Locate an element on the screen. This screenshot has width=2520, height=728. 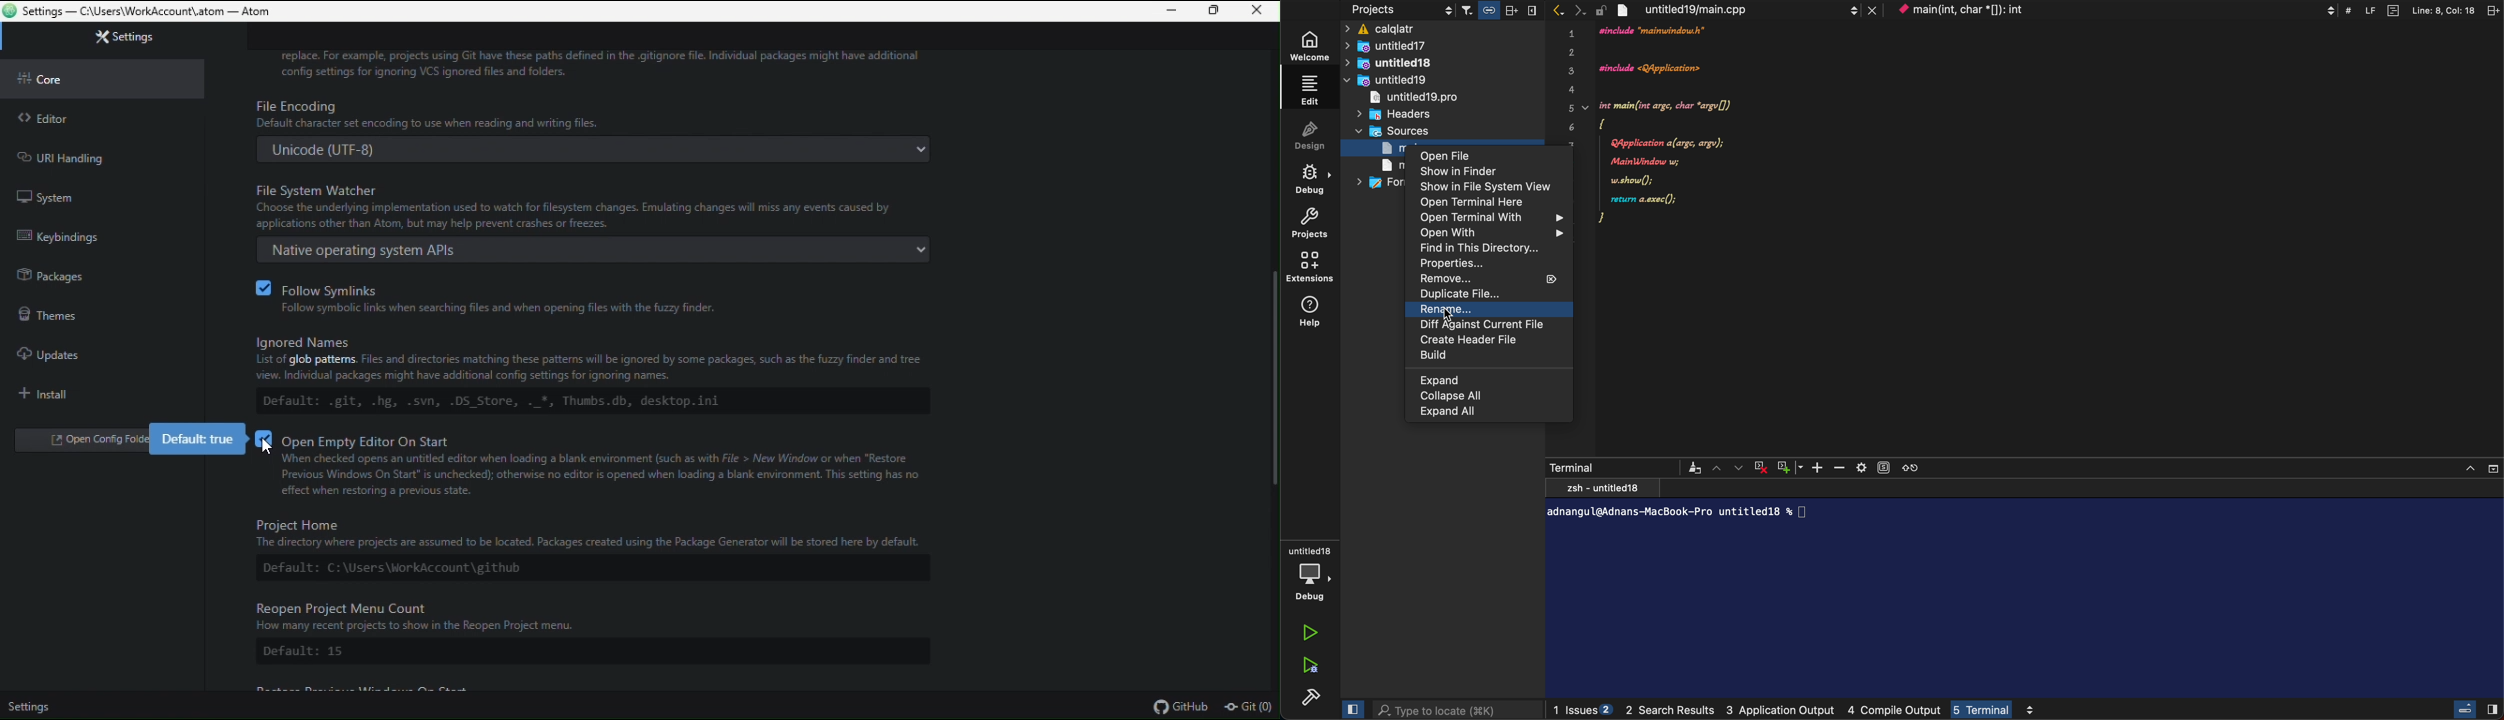
help is located at coordinates (1315, 314).